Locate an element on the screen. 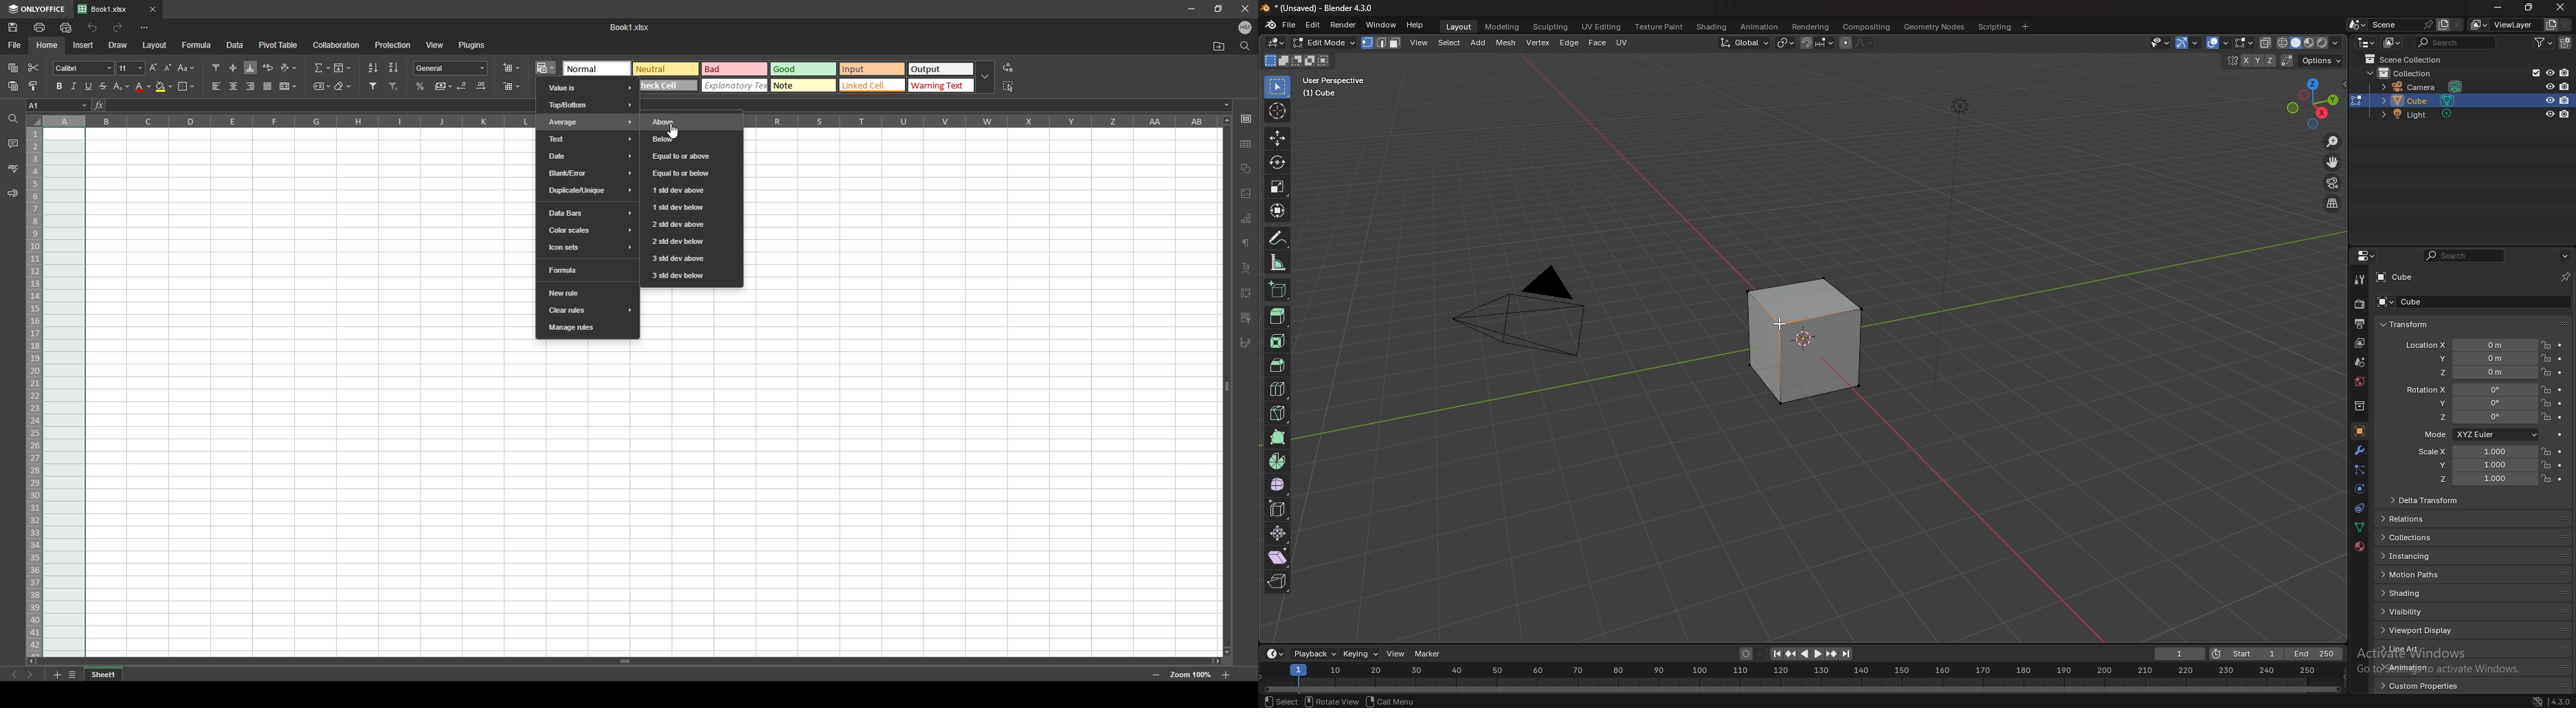 The height and width of the screenshot is (728, 2576). fill is located at coordinates (341, 68).